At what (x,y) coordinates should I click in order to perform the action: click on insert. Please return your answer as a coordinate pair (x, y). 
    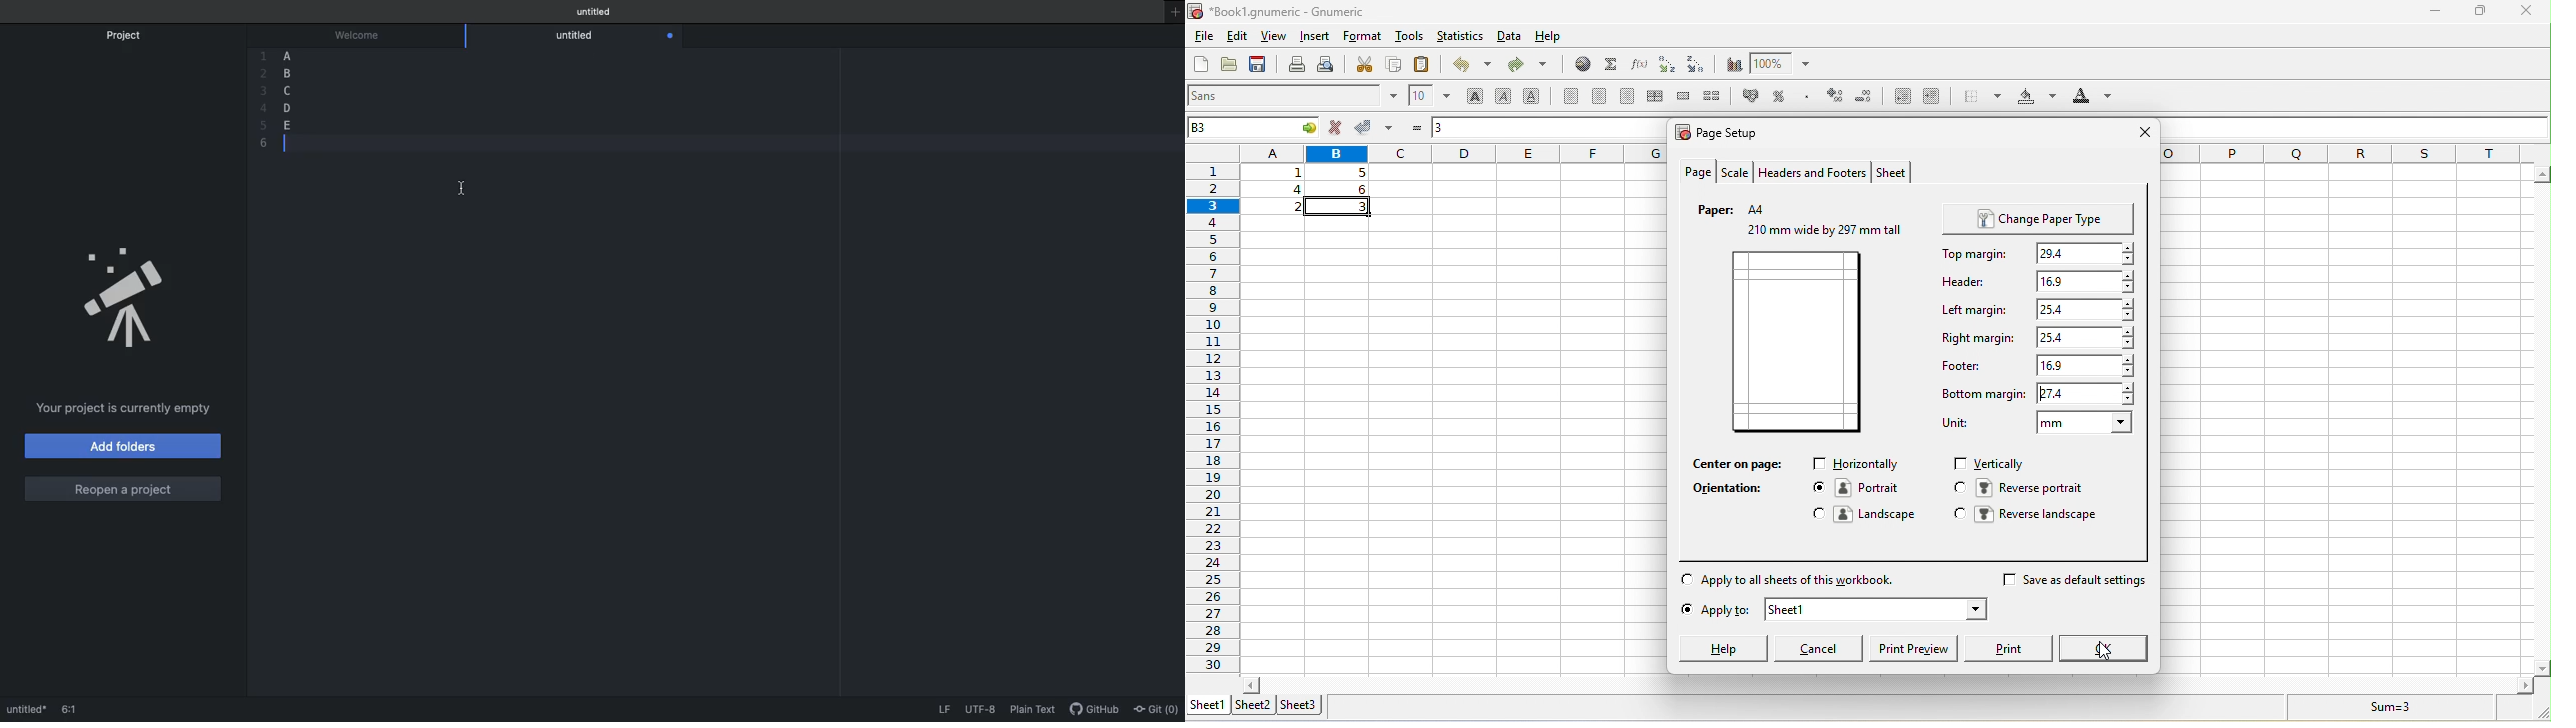
    Looking at the image, I should click on (1314, 37).